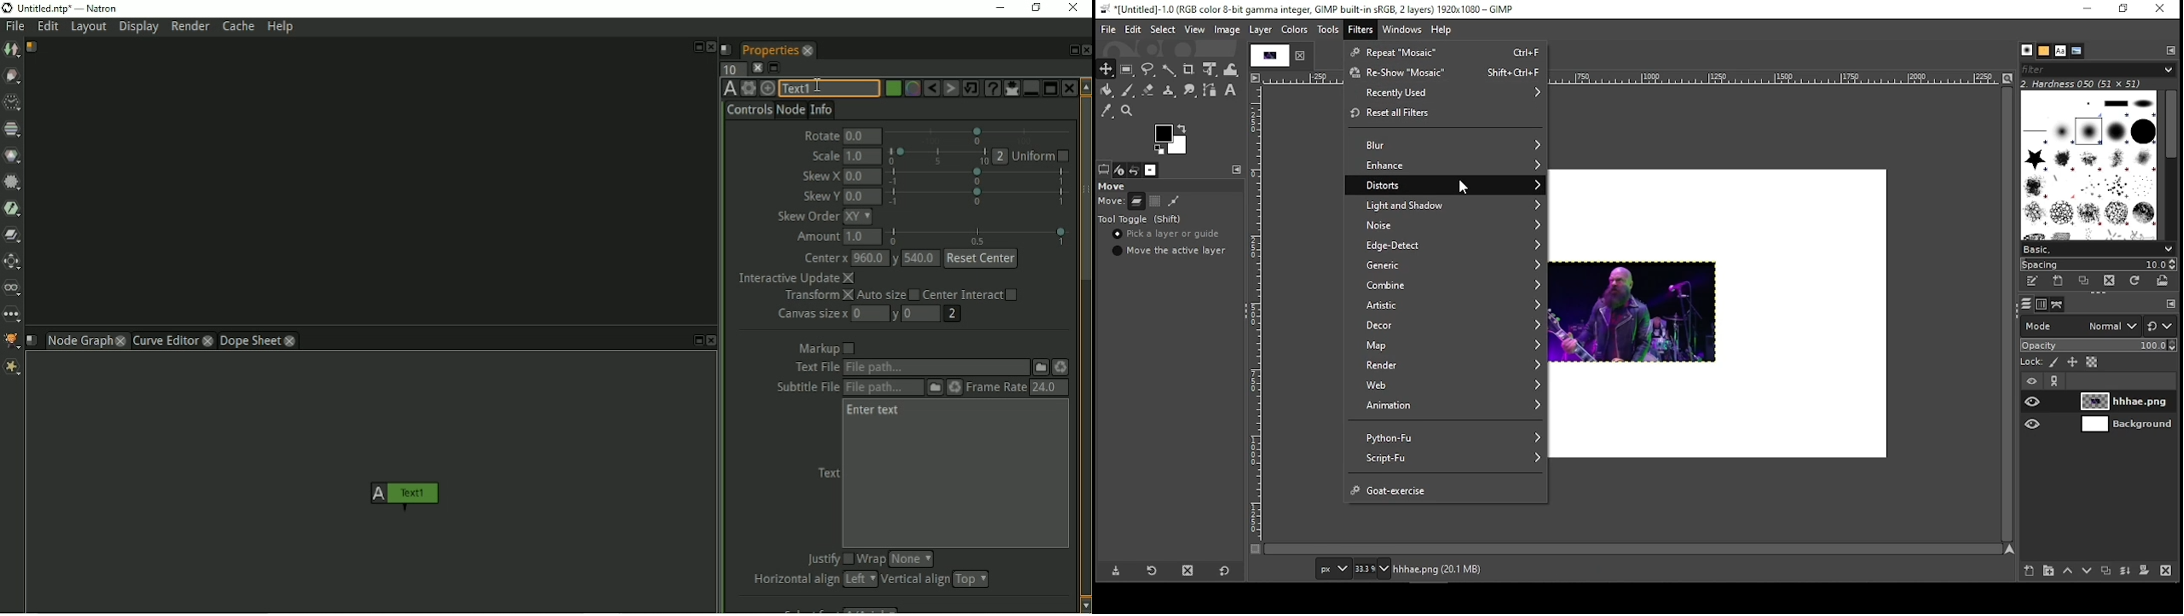 This screenshot has height=616, width=2184. What do you see at coordinates (2082, 281) in the screenshot?
I see `duplicate this brush` at bounding box center [2082, 281].